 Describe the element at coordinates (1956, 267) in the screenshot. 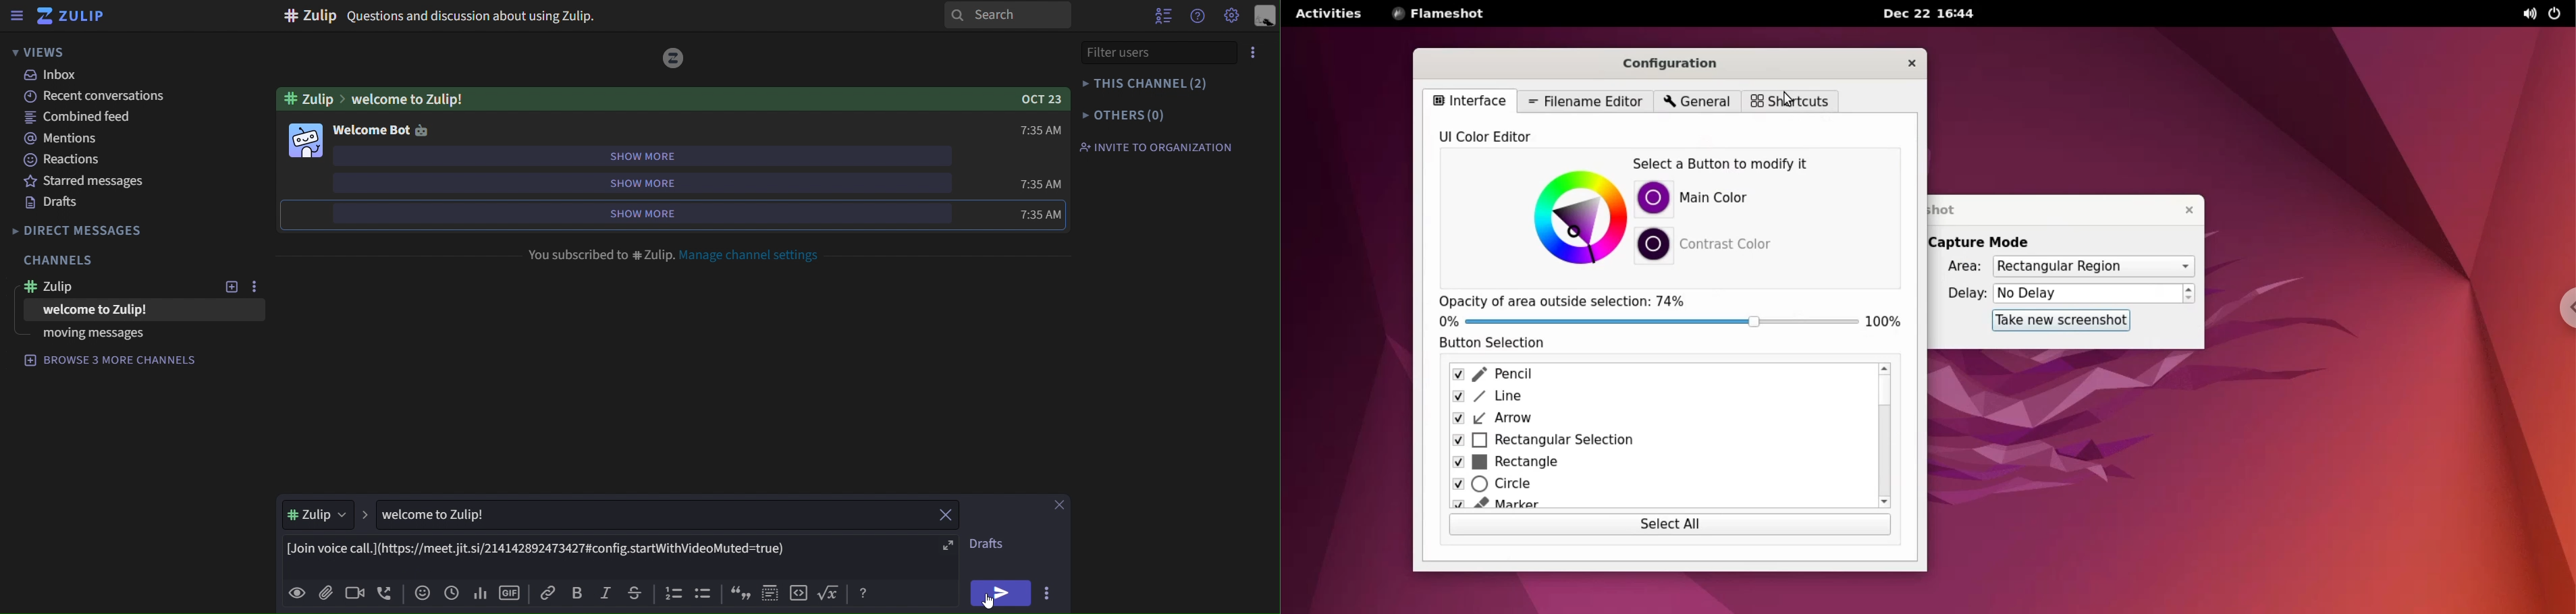

I see `Area:` at that location.